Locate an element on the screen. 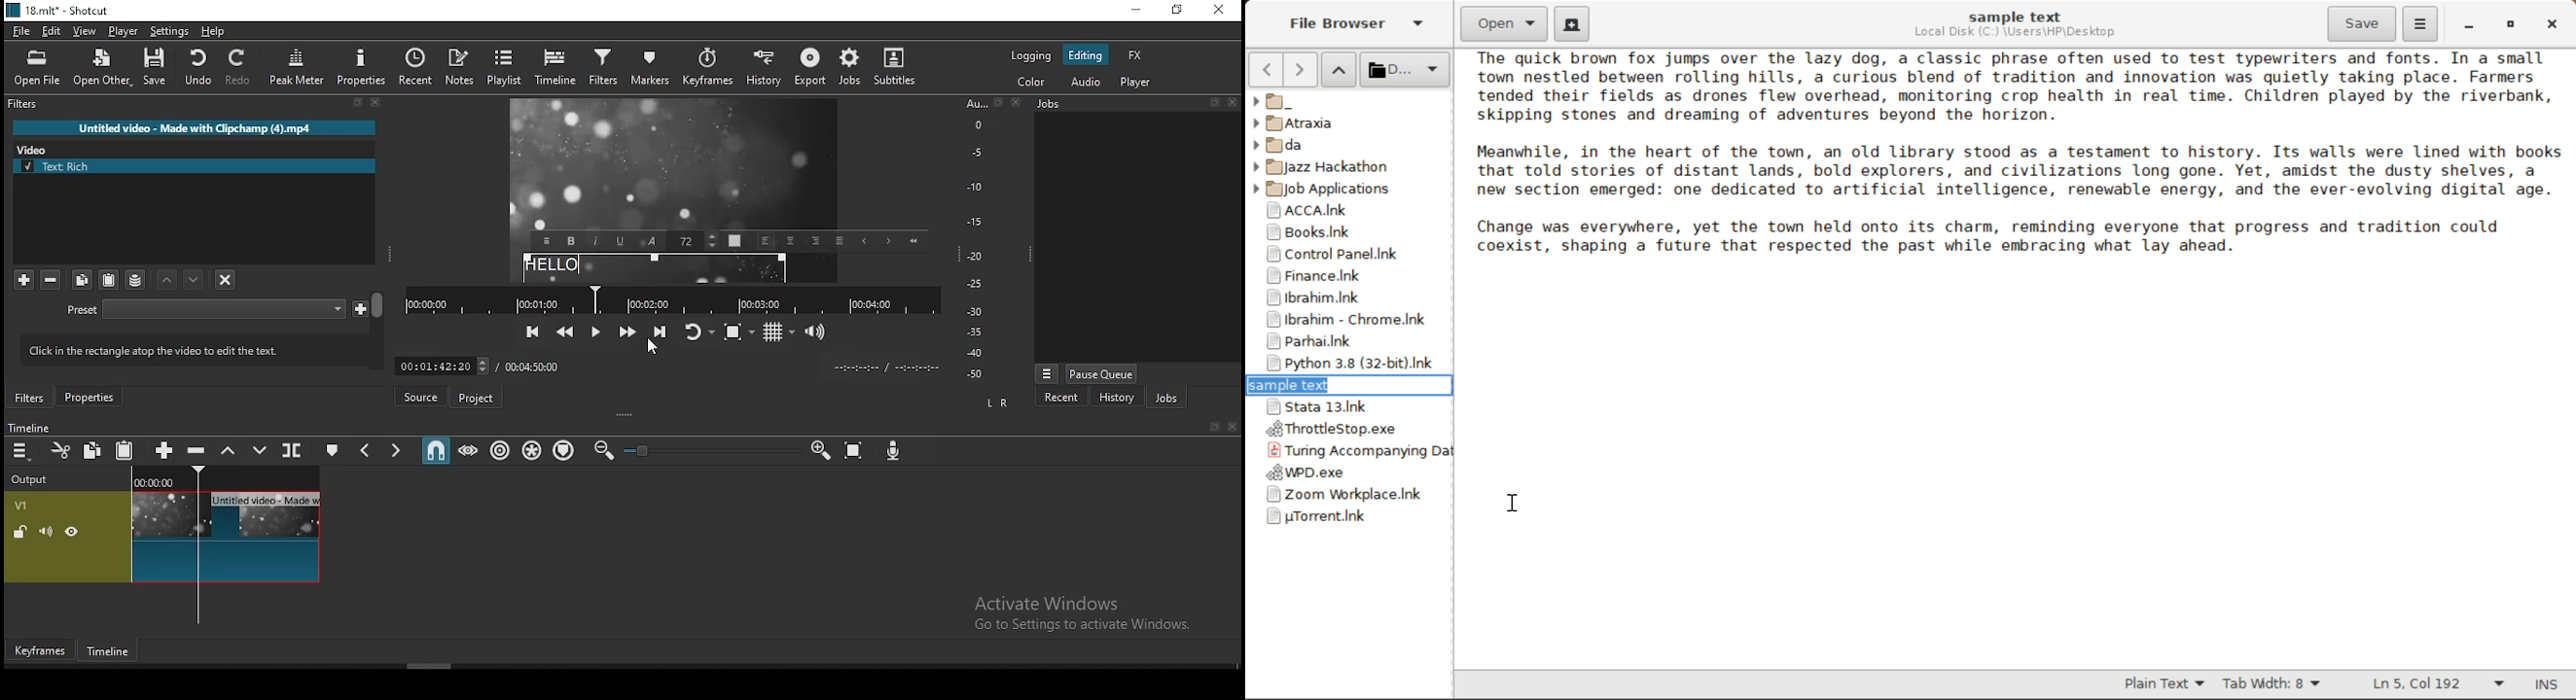 Image resolution: width=2576 pixels, height=700 pixels. subtitles is located at coordinates (900, 70).